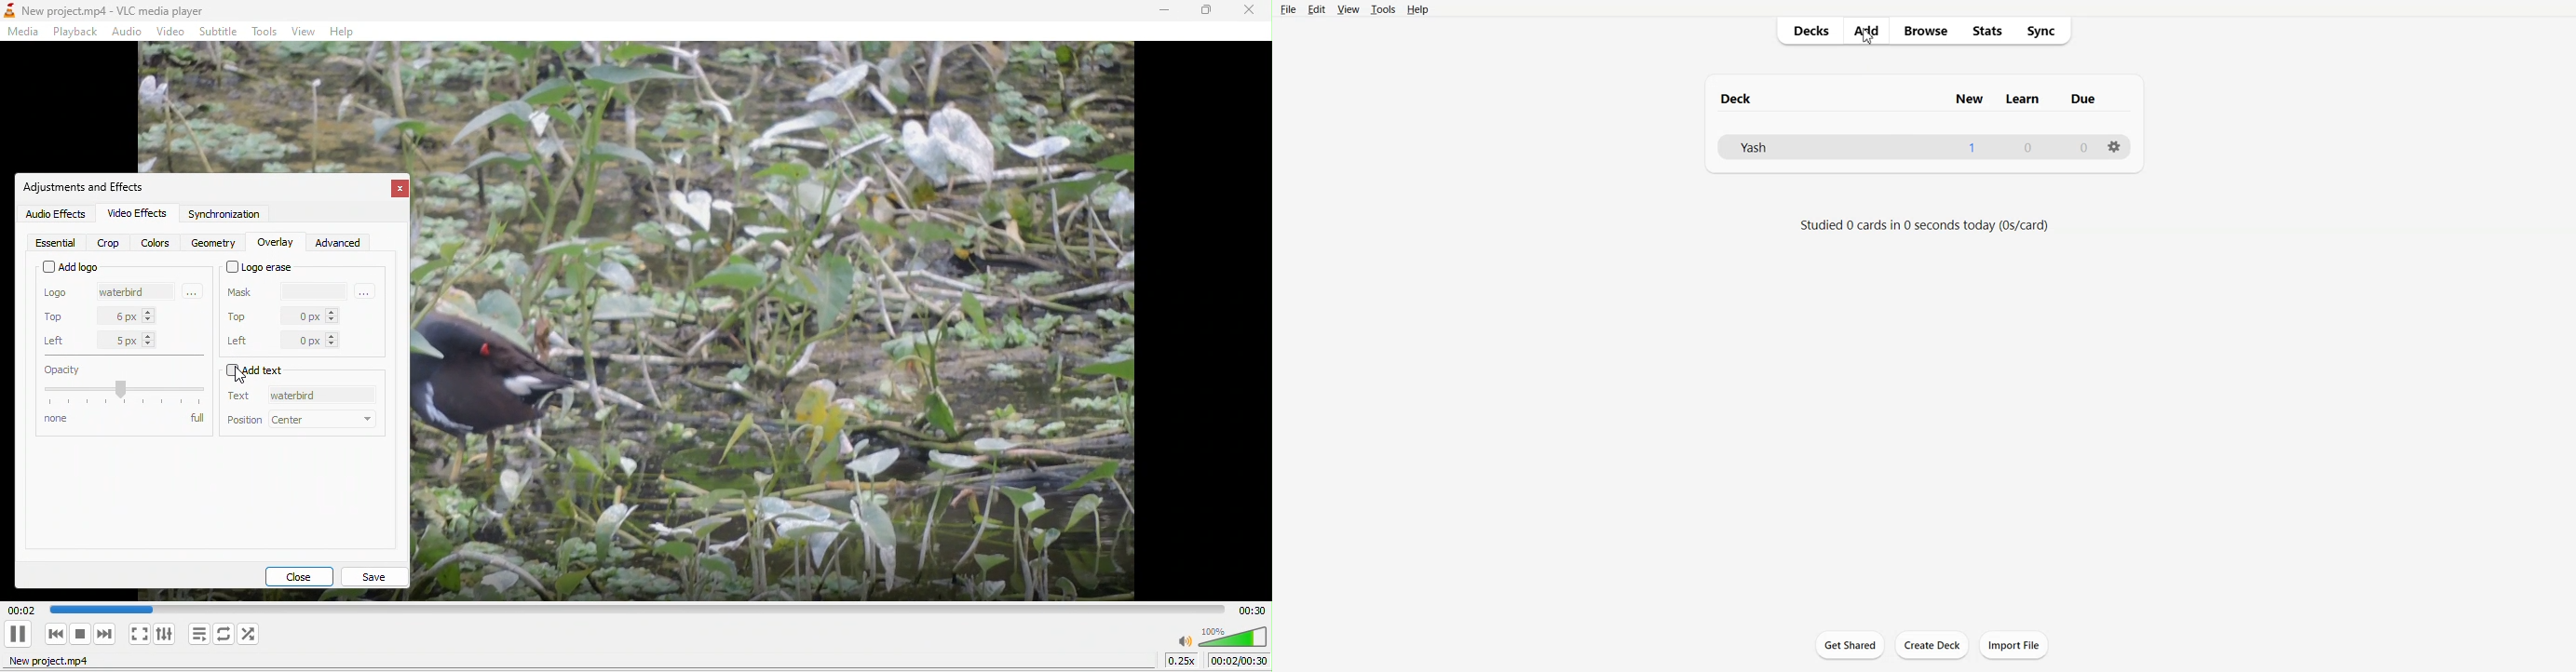  Describe the element at coordinates (252, 634) in the screenshot. I see `random` at that location.